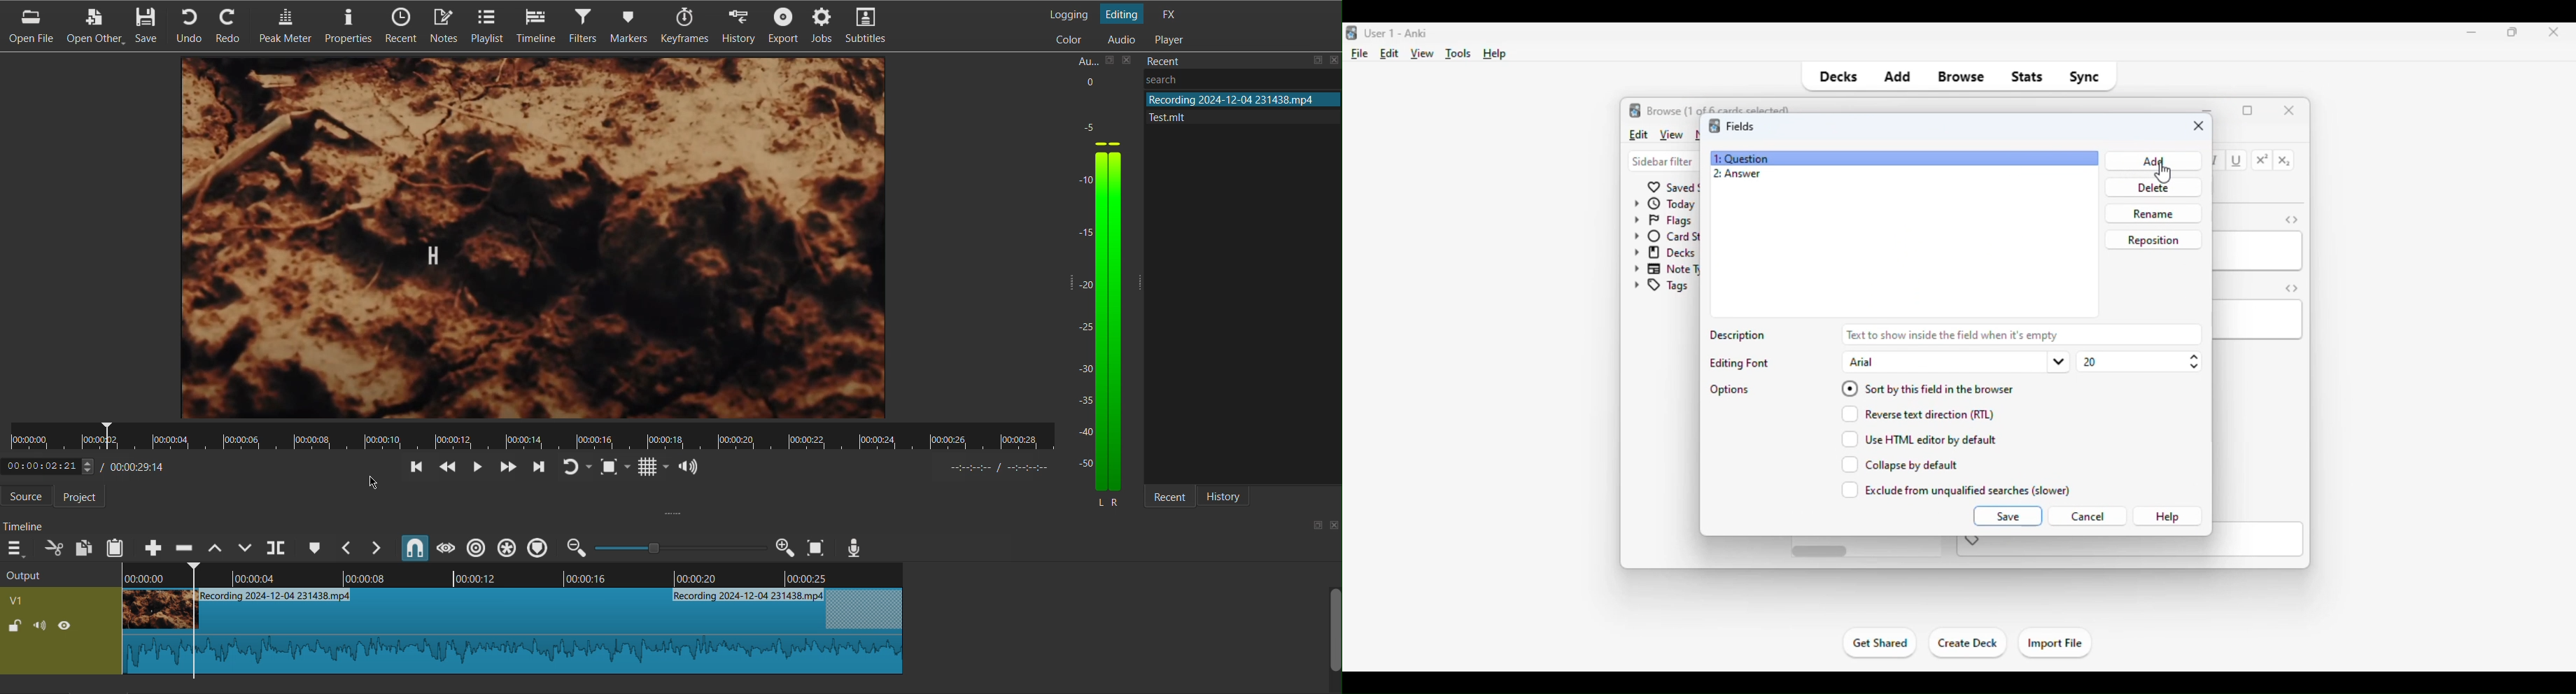  What do you see at coordinates (1316, 60) in the screenshot?
I see `save` at bounding box center [1316, 60].